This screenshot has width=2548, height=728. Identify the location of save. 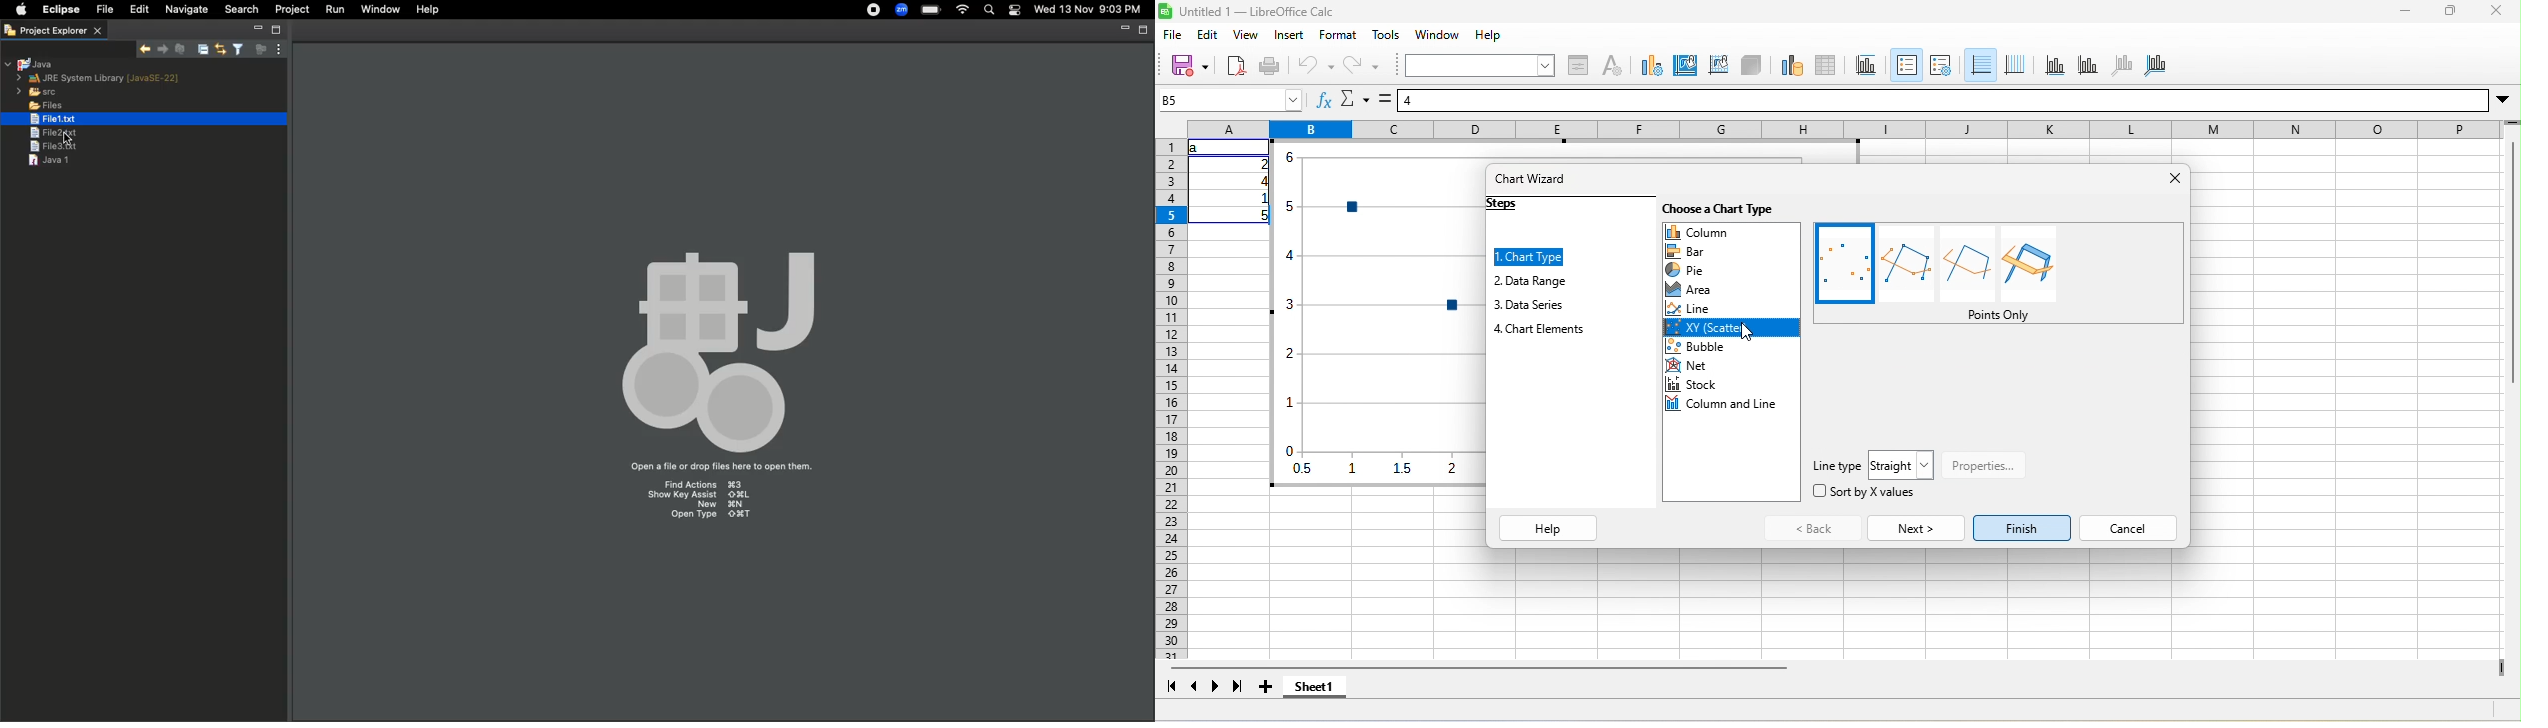
(1189, 66).